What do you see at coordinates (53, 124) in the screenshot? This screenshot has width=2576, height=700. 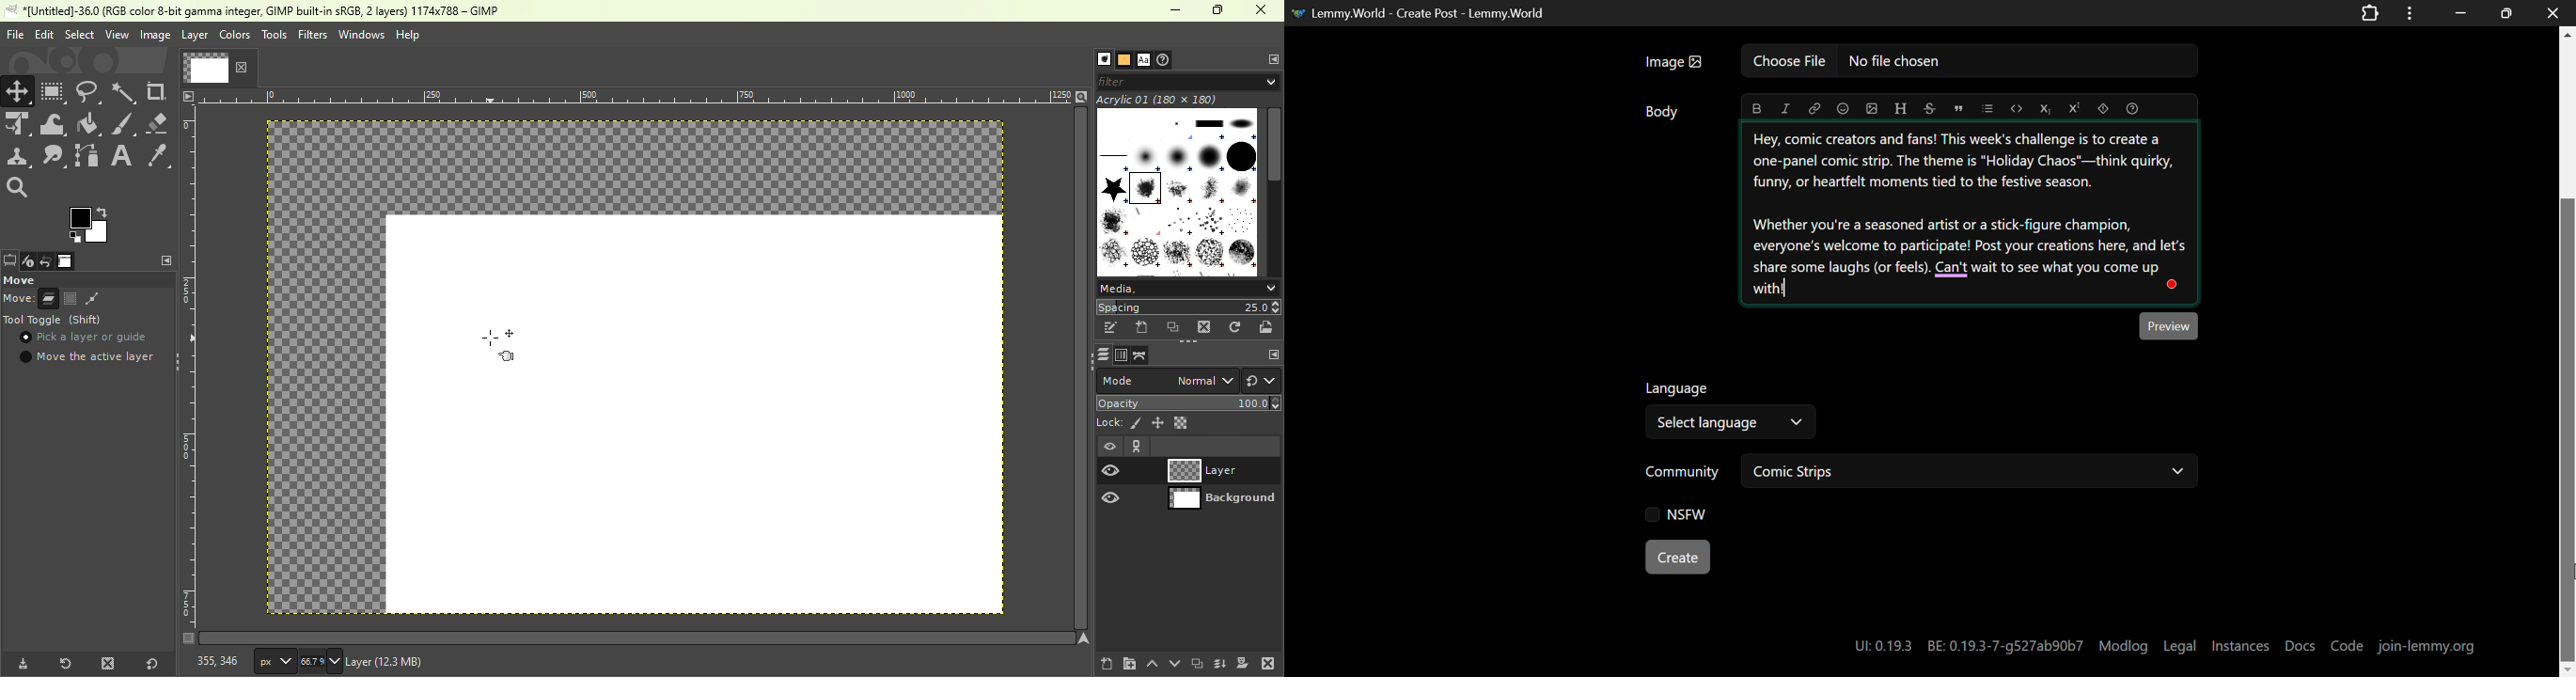 I see `Wrap transform` at bounding box center [53, 124].